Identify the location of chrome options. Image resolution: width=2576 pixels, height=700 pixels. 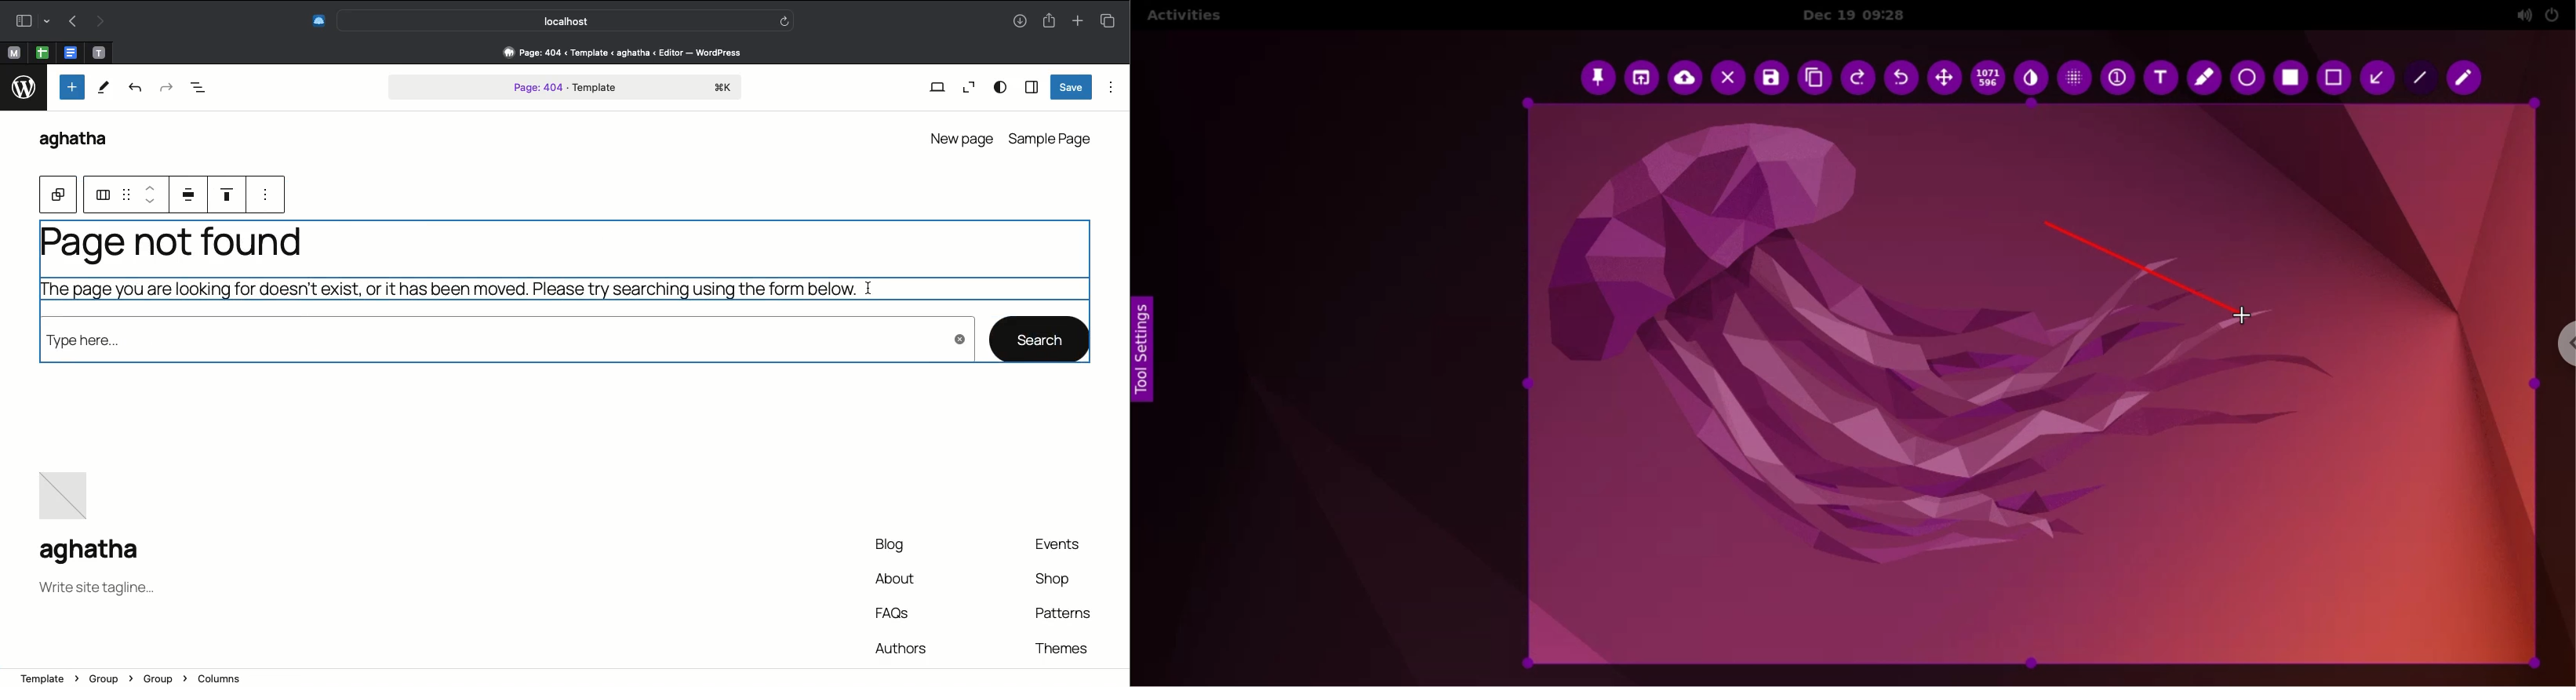
(2559, 345).